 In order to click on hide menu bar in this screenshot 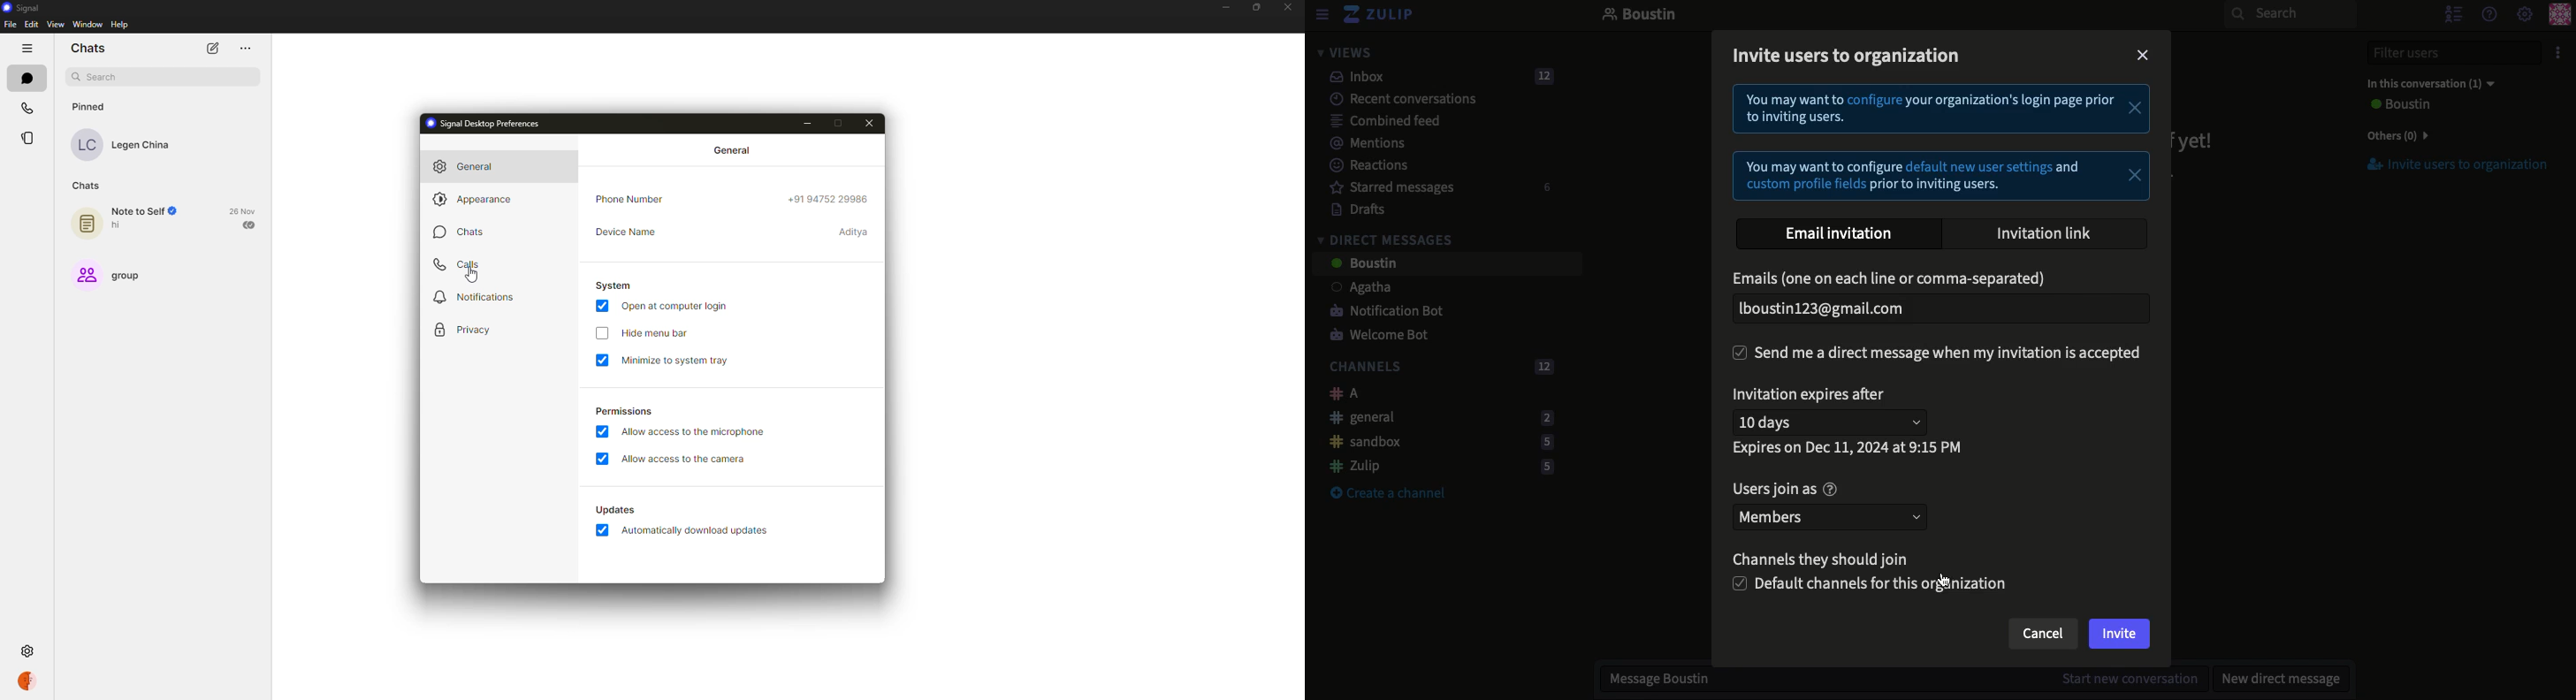, I will do `click(657, 334)`.